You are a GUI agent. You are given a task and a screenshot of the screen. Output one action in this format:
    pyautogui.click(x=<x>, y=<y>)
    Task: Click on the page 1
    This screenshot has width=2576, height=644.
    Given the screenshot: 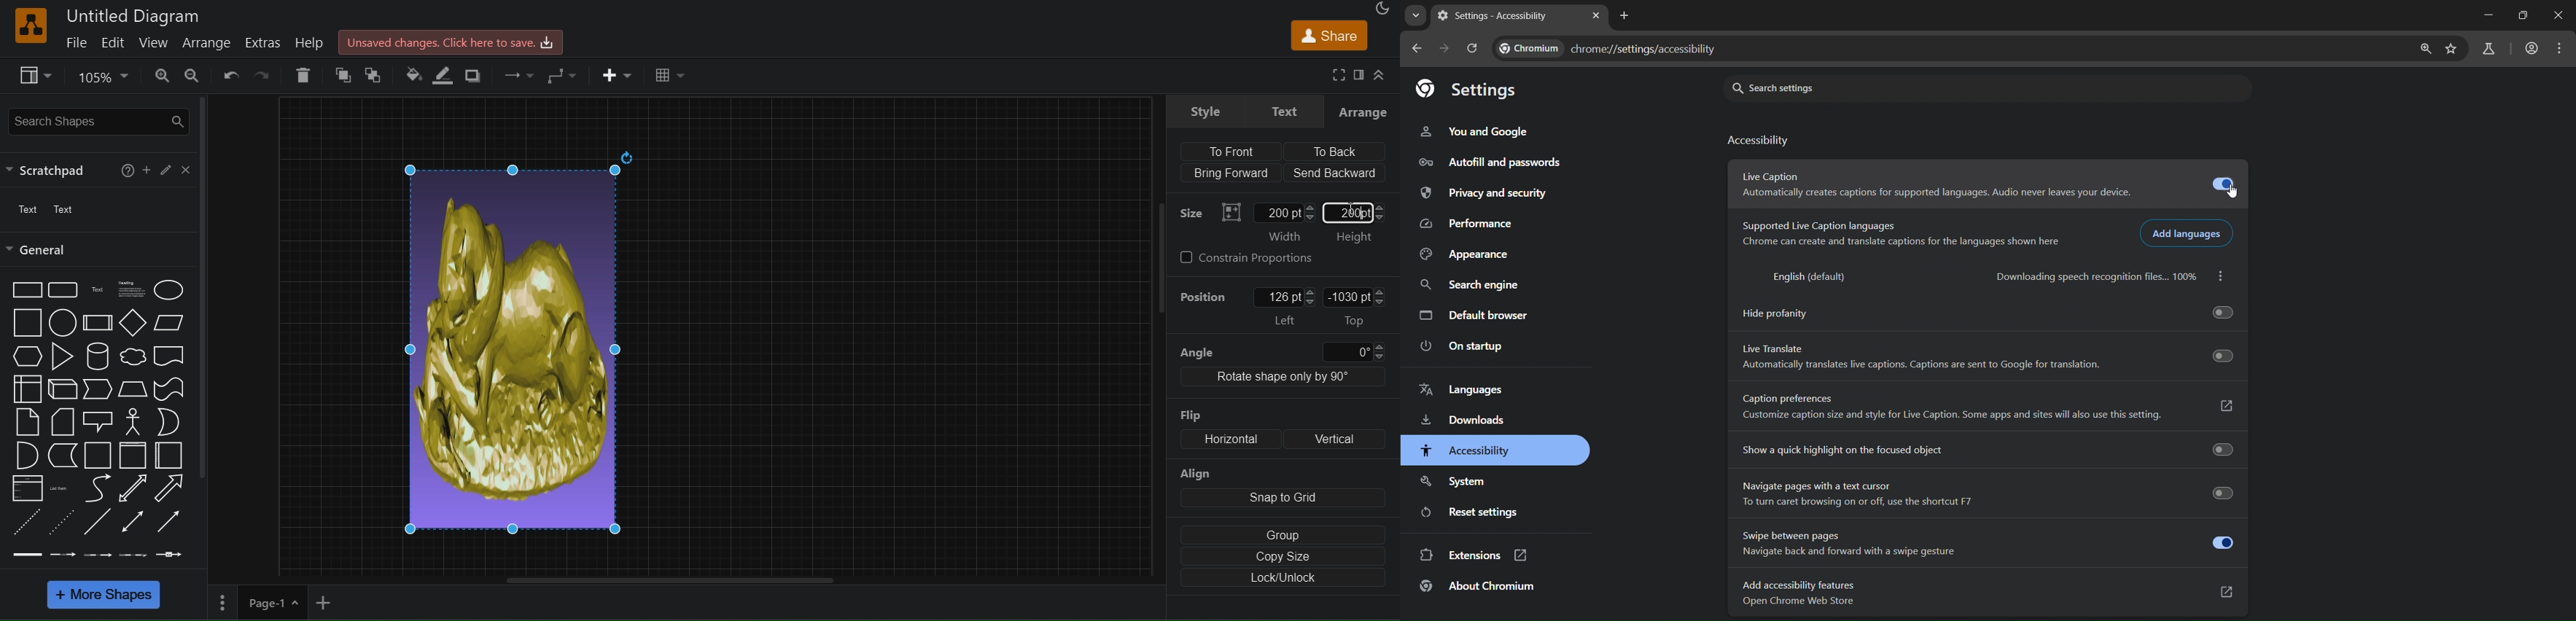 What is the action you would take?
    pyautogui.click(x=274, y=604)
    